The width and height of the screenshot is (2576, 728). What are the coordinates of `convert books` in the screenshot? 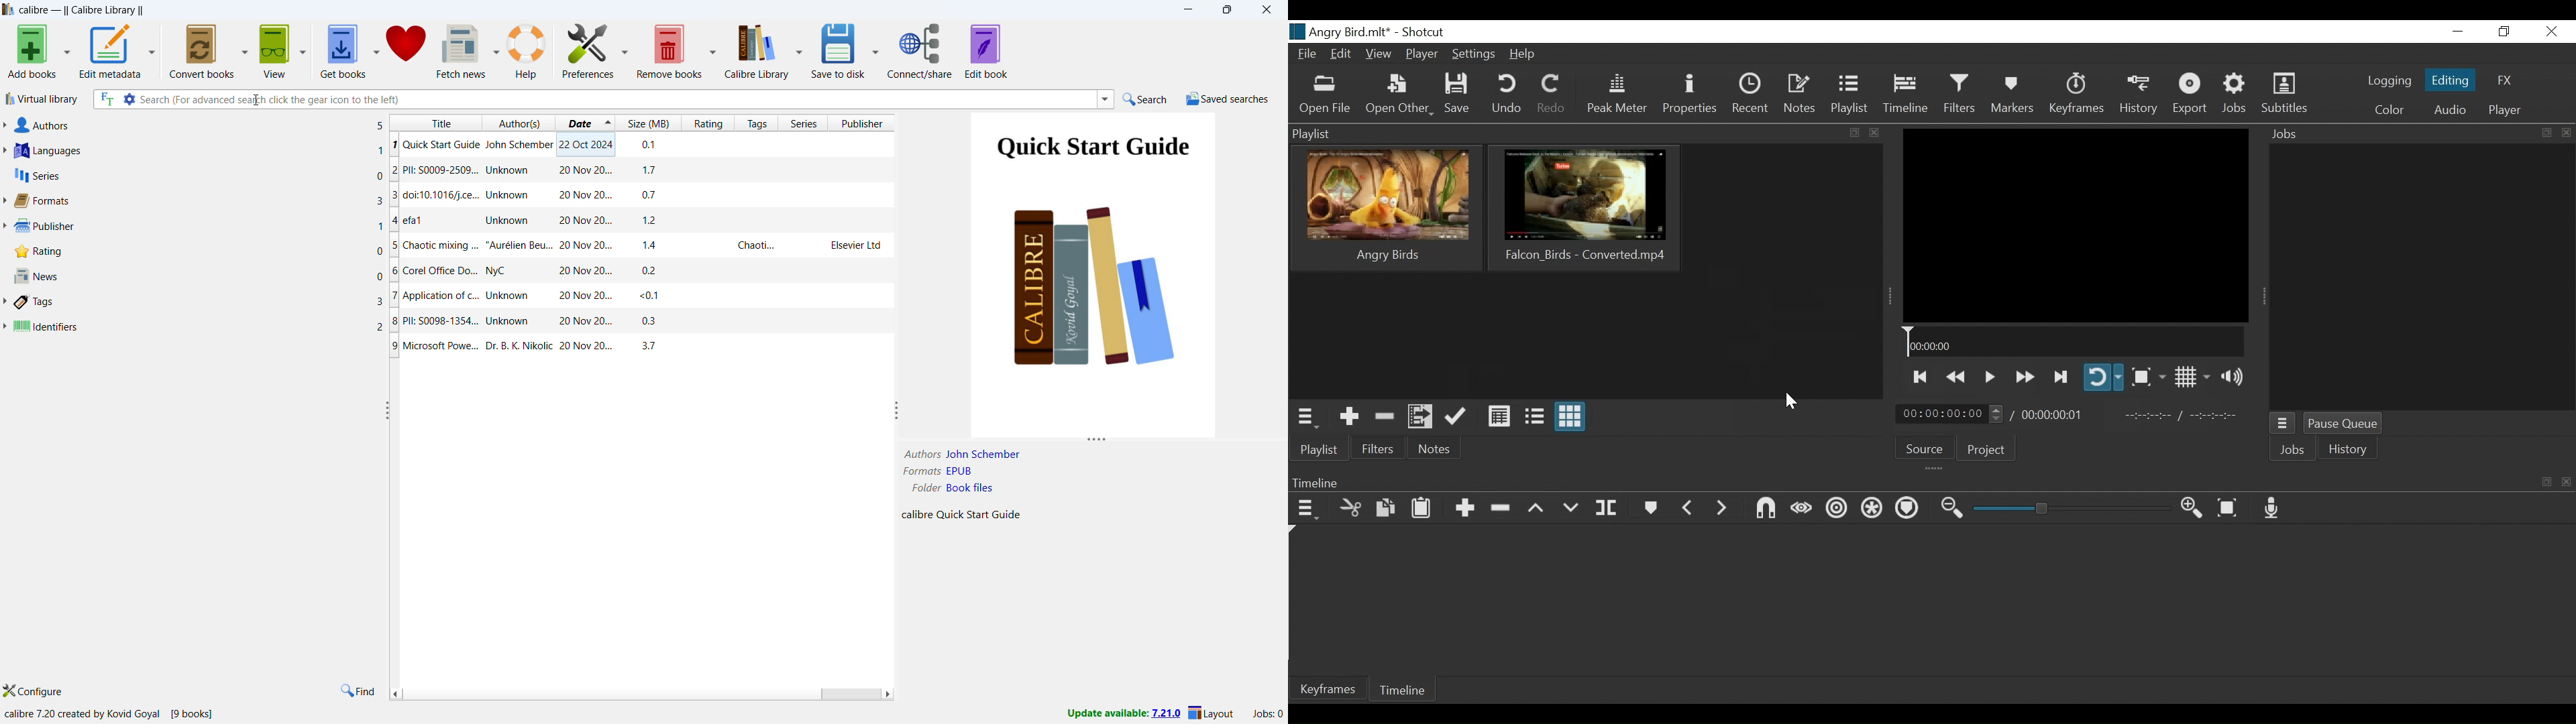 It's located at (203, 50).